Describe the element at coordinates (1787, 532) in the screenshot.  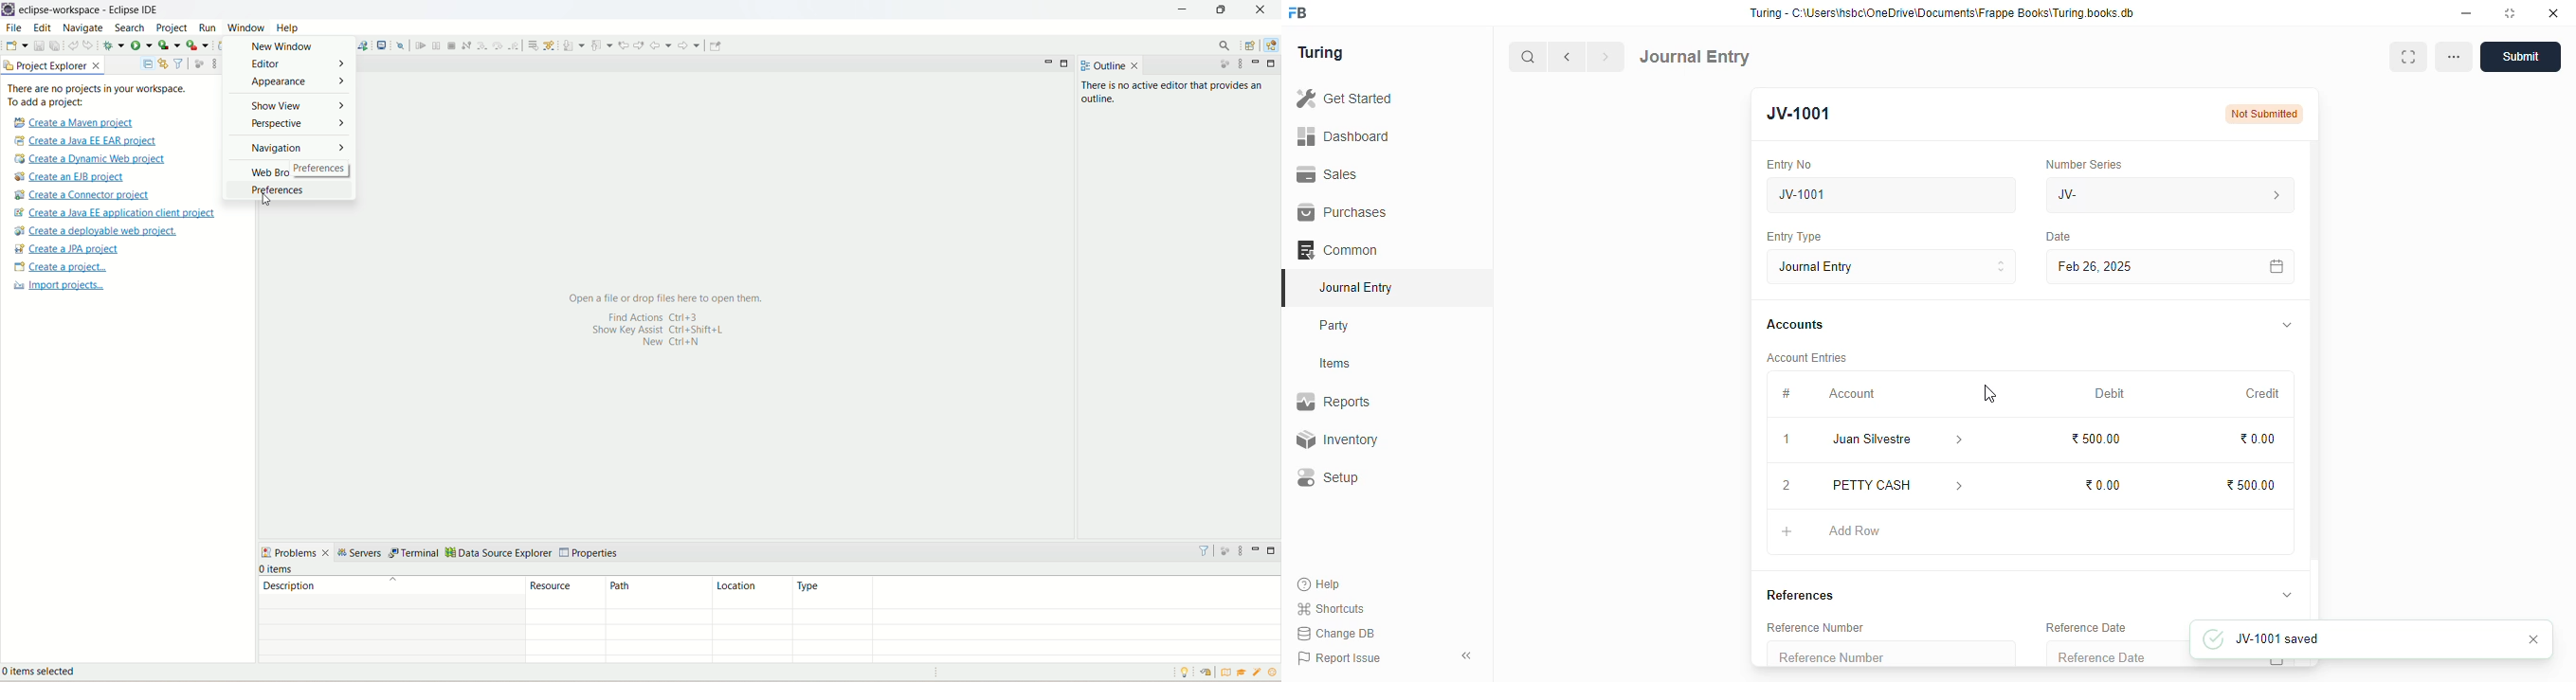
I see `add` at that location.